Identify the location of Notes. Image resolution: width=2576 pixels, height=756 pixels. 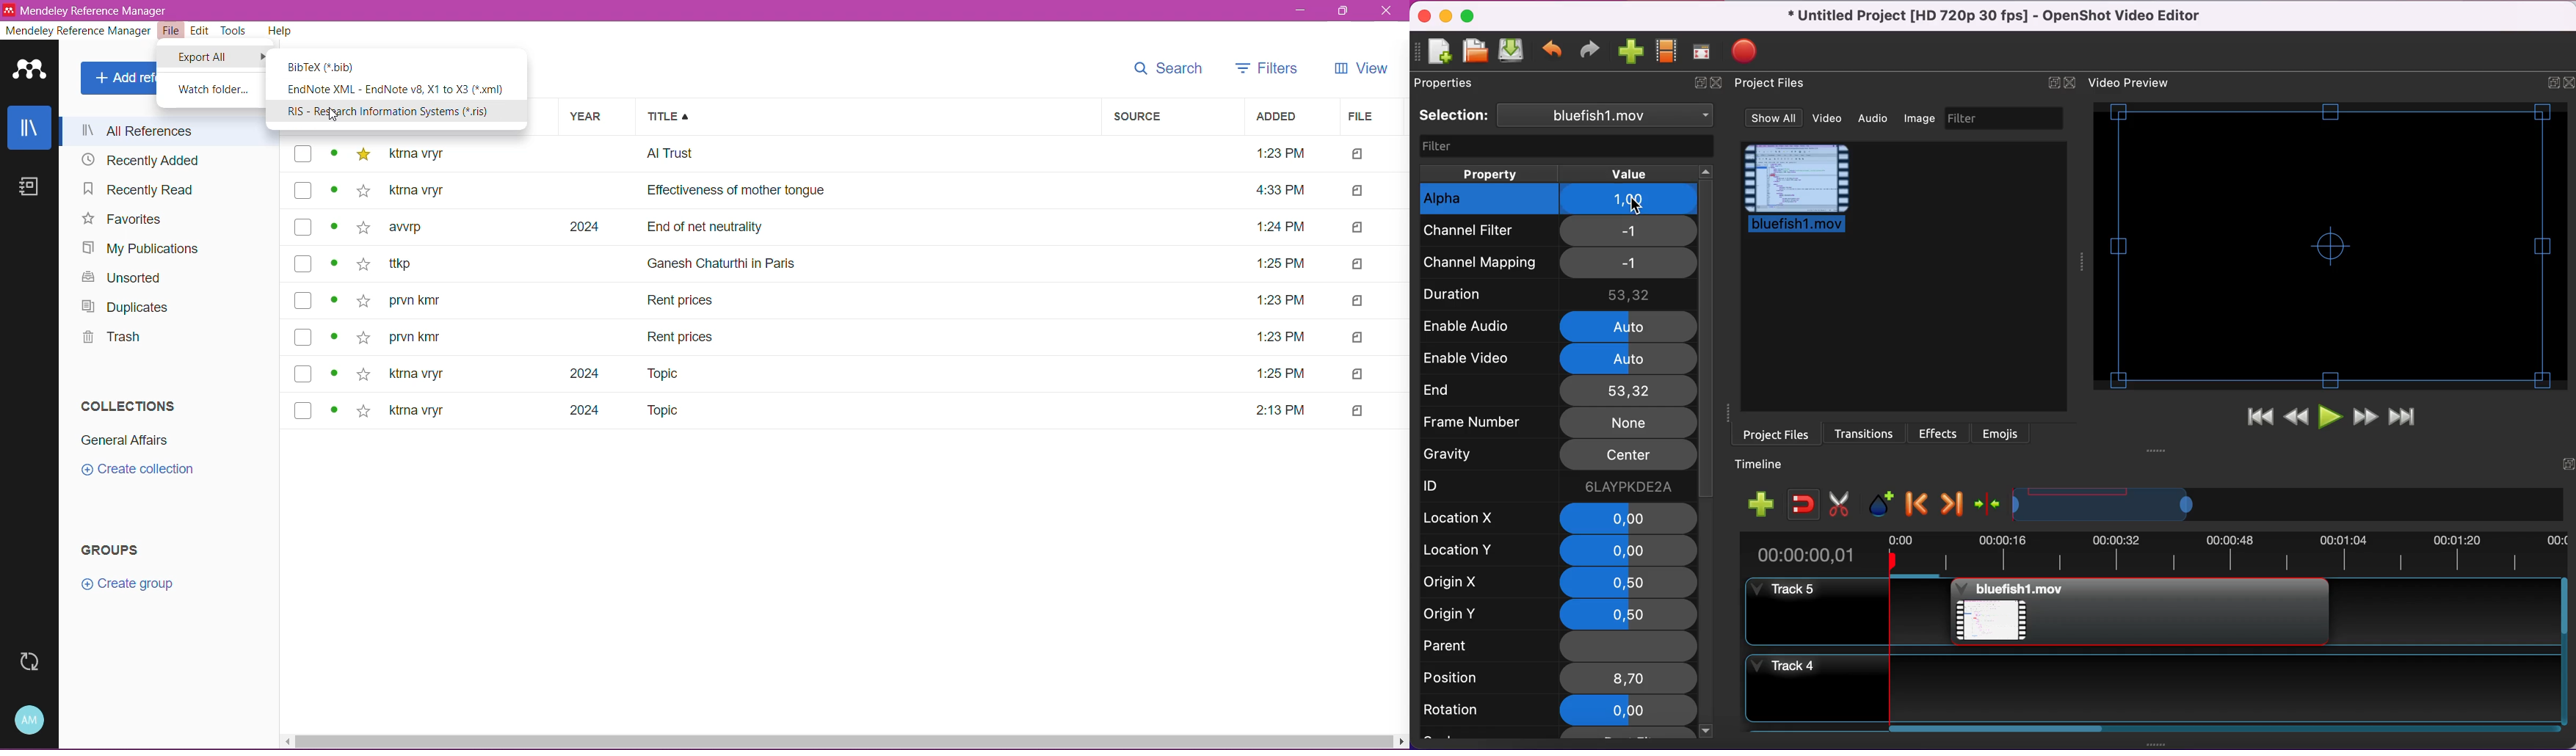
(32, 189).